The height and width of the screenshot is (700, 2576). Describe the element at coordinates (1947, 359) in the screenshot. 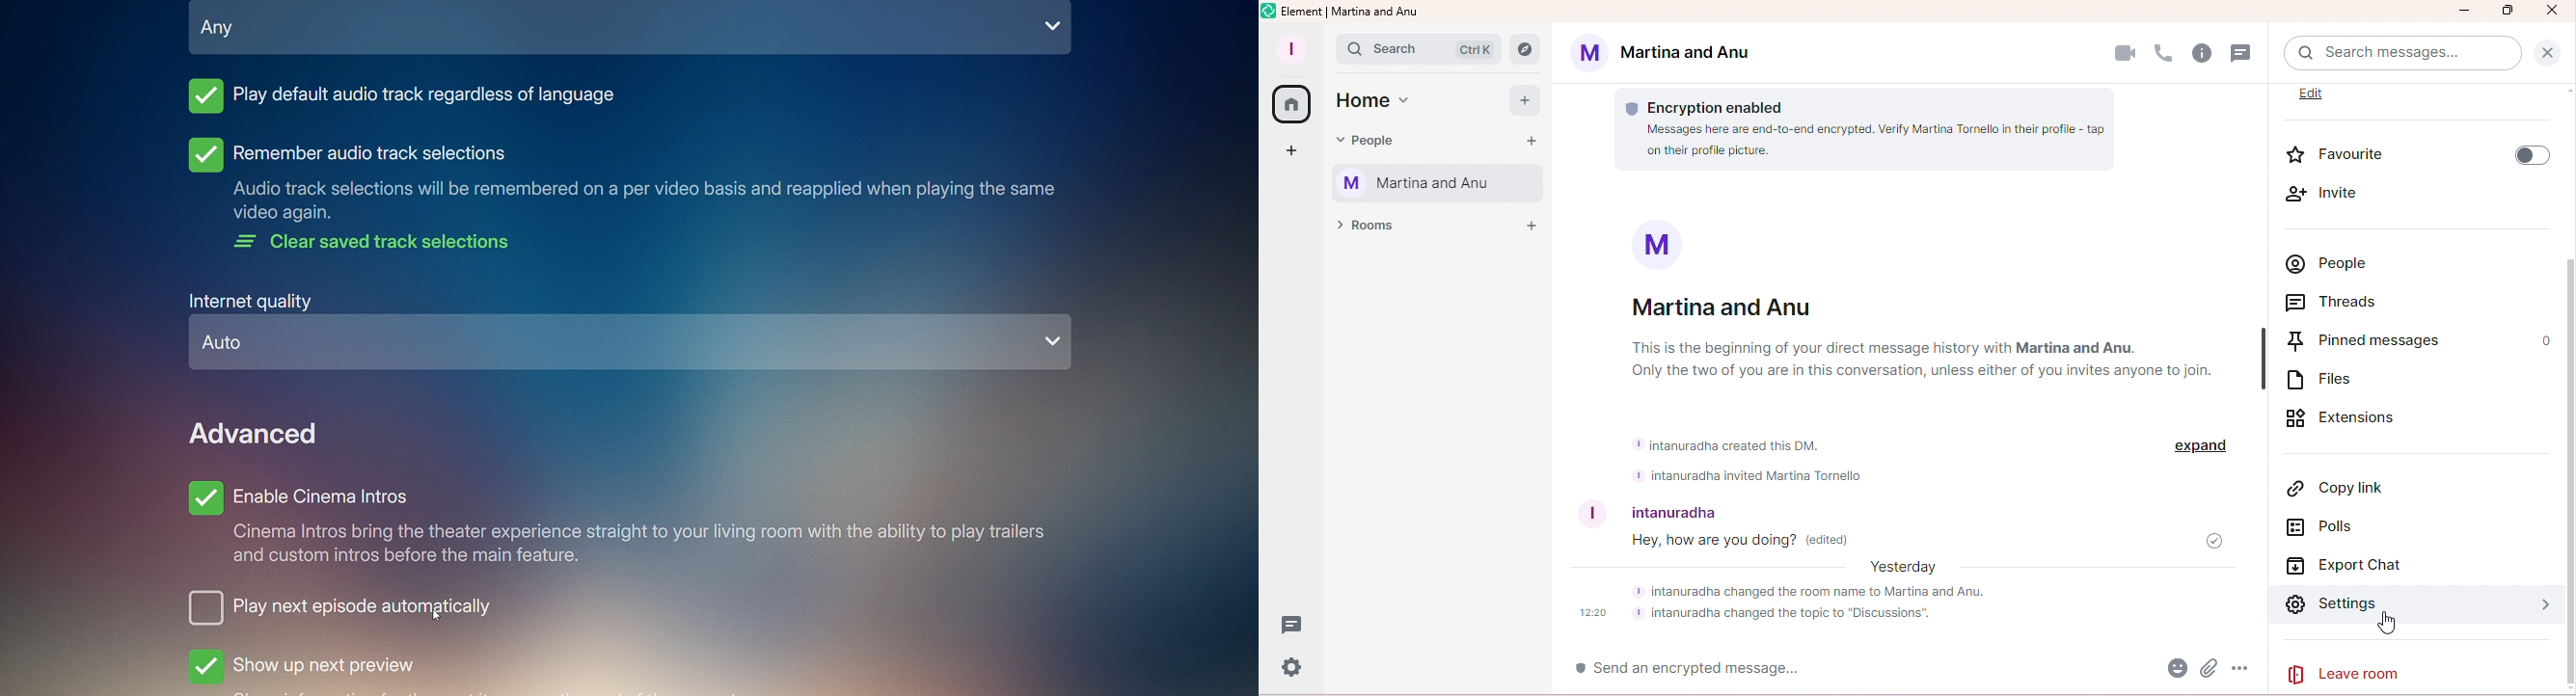

I see `This is the beginning of your direct message history with Martina and Anu. Only the two of you are in this conversation, unless the two of you're invite anyone` at that location.